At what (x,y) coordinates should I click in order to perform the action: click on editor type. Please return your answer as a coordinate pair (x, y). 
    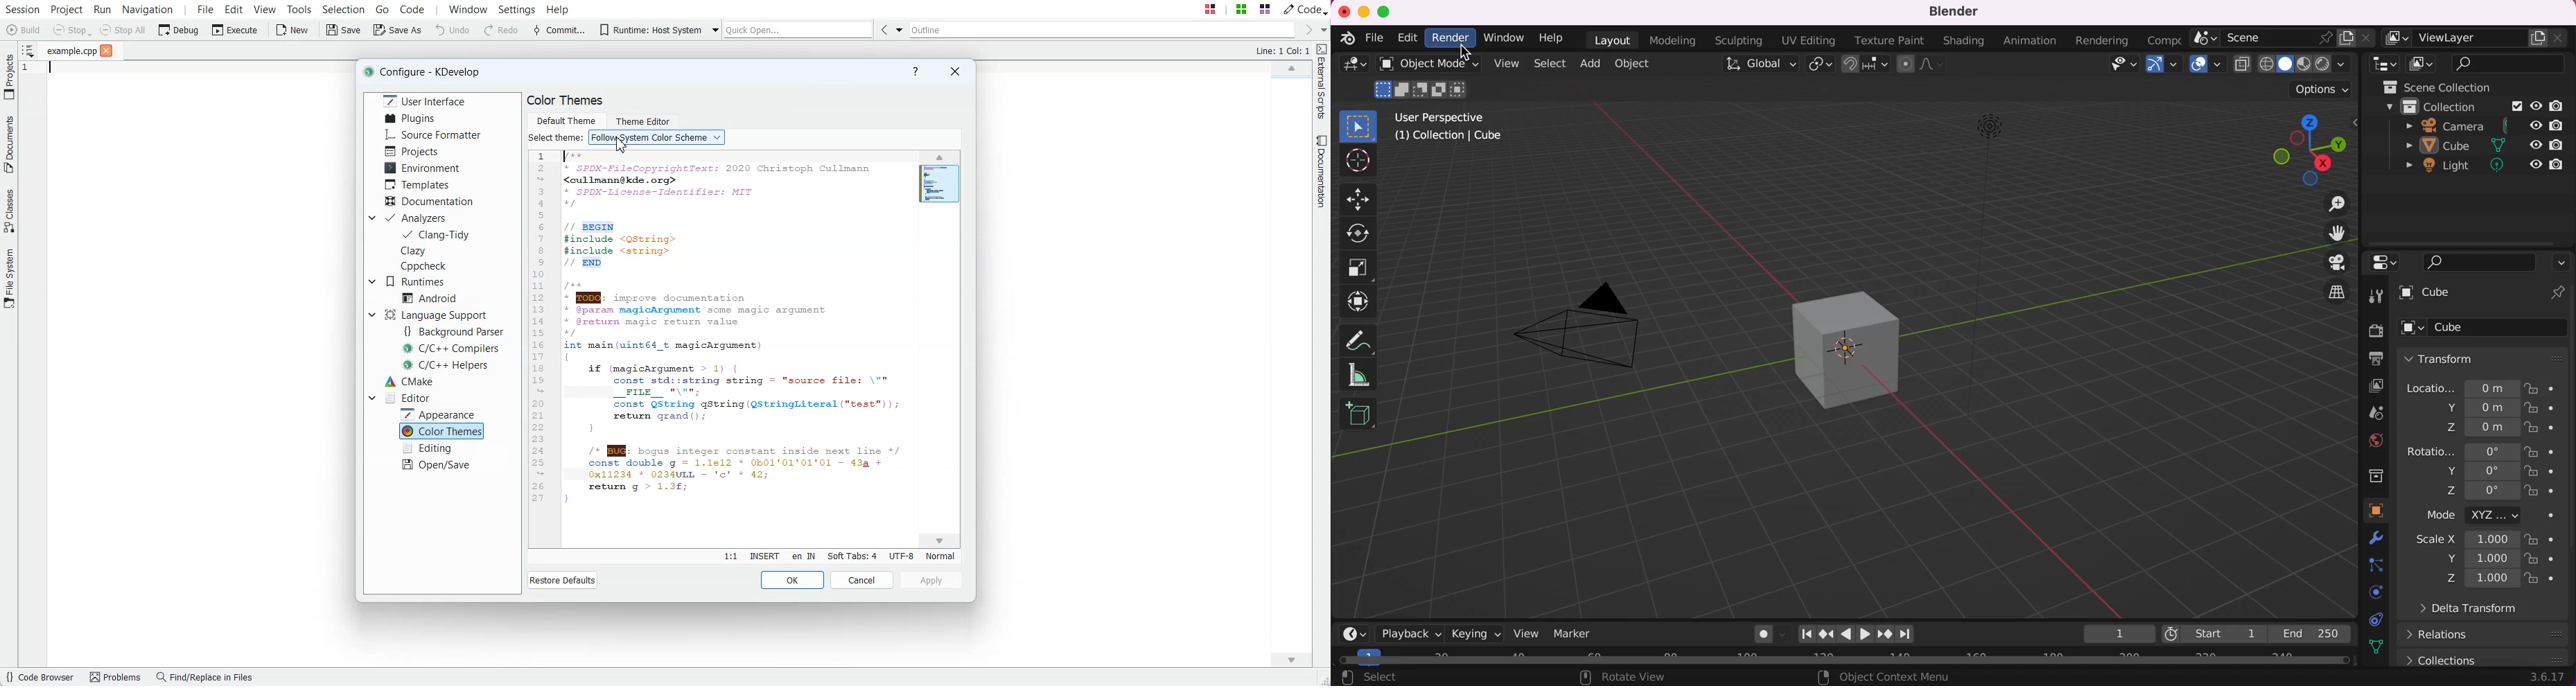
    Looking at the image, I should click on (2388, 264).